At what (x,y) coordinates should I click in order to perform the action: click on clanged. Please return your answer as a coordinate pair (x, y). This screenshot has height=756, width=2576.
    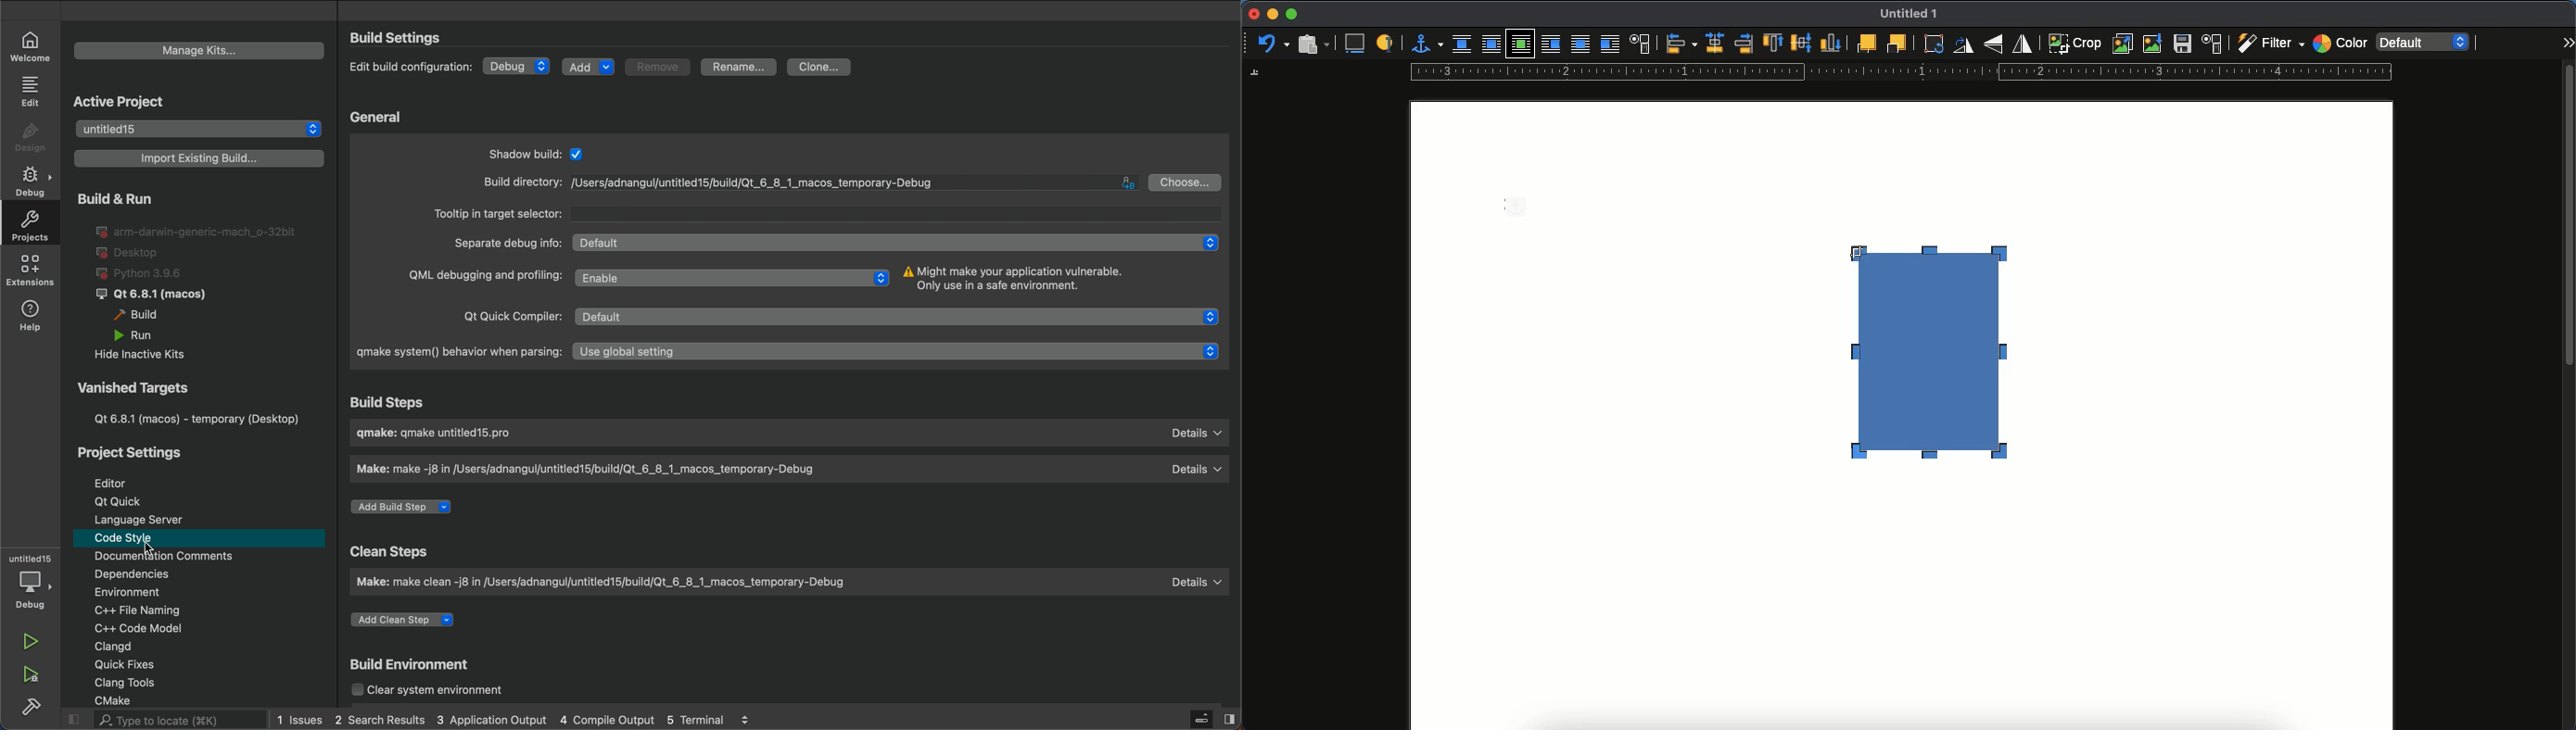
    Looking at the image, I should click on (152, 646).